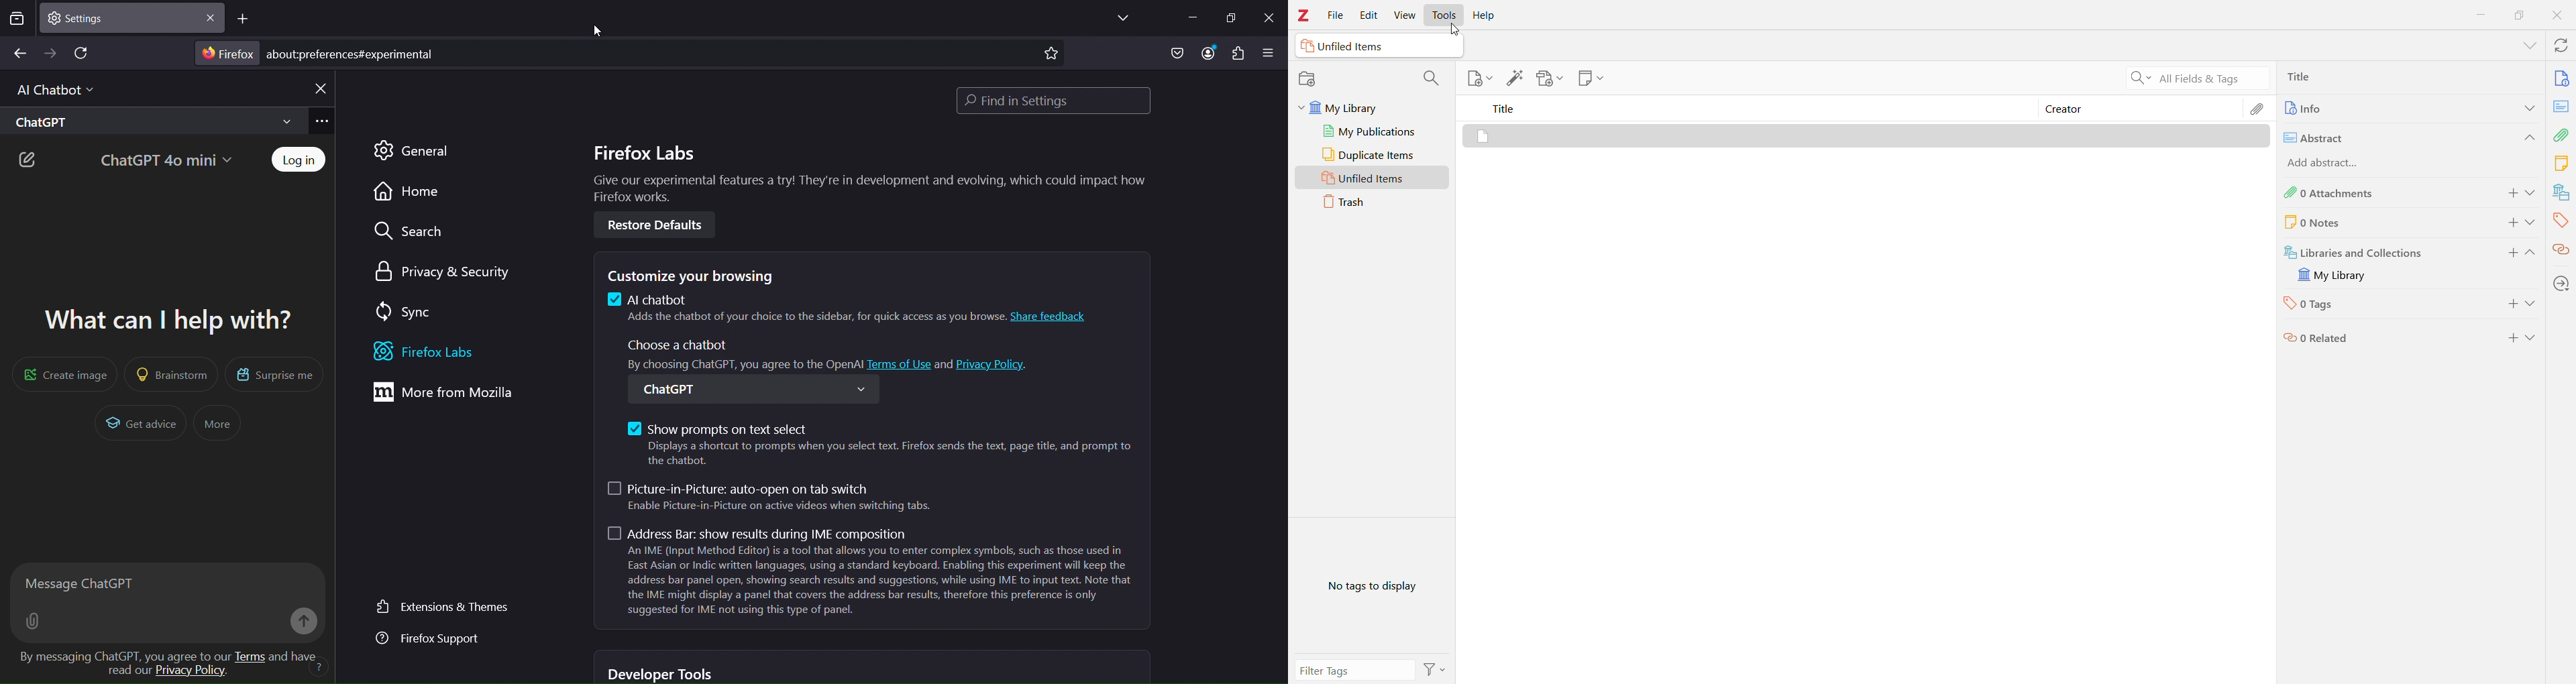 This screenshot has width=2576, height=700. Describe the element at coordinates (2361, 251) in the screenshot. I see `Libraries and Collections` at that location.